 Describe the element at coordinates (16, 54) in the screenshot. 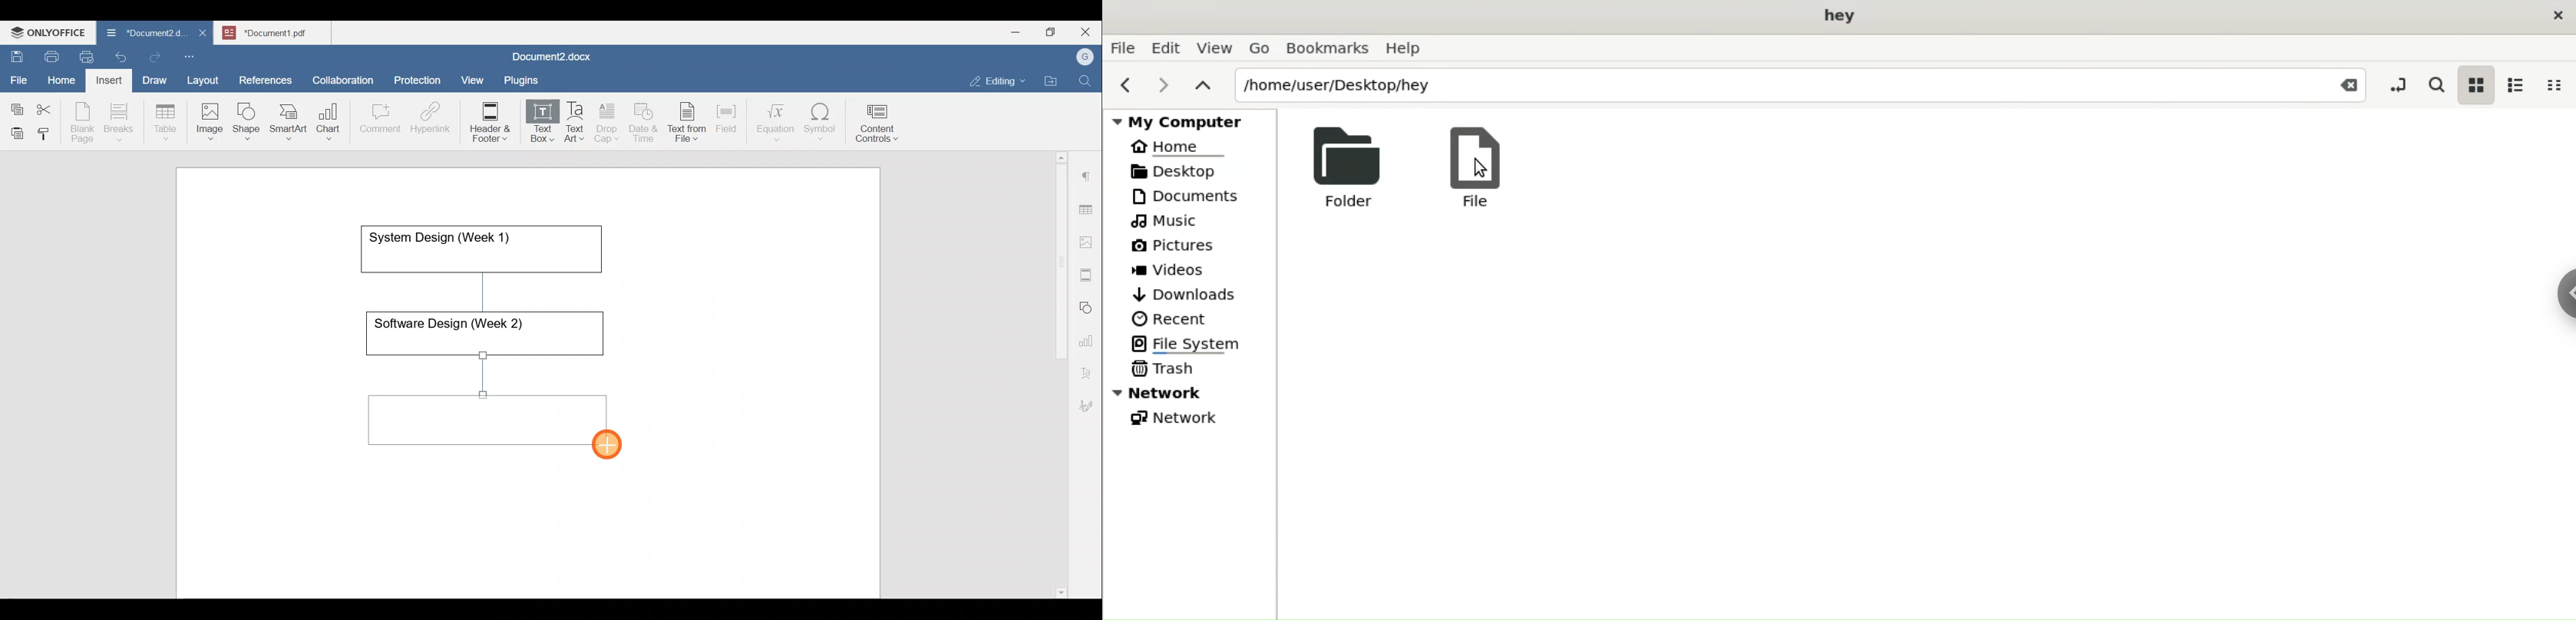

I see `Save` at that location.